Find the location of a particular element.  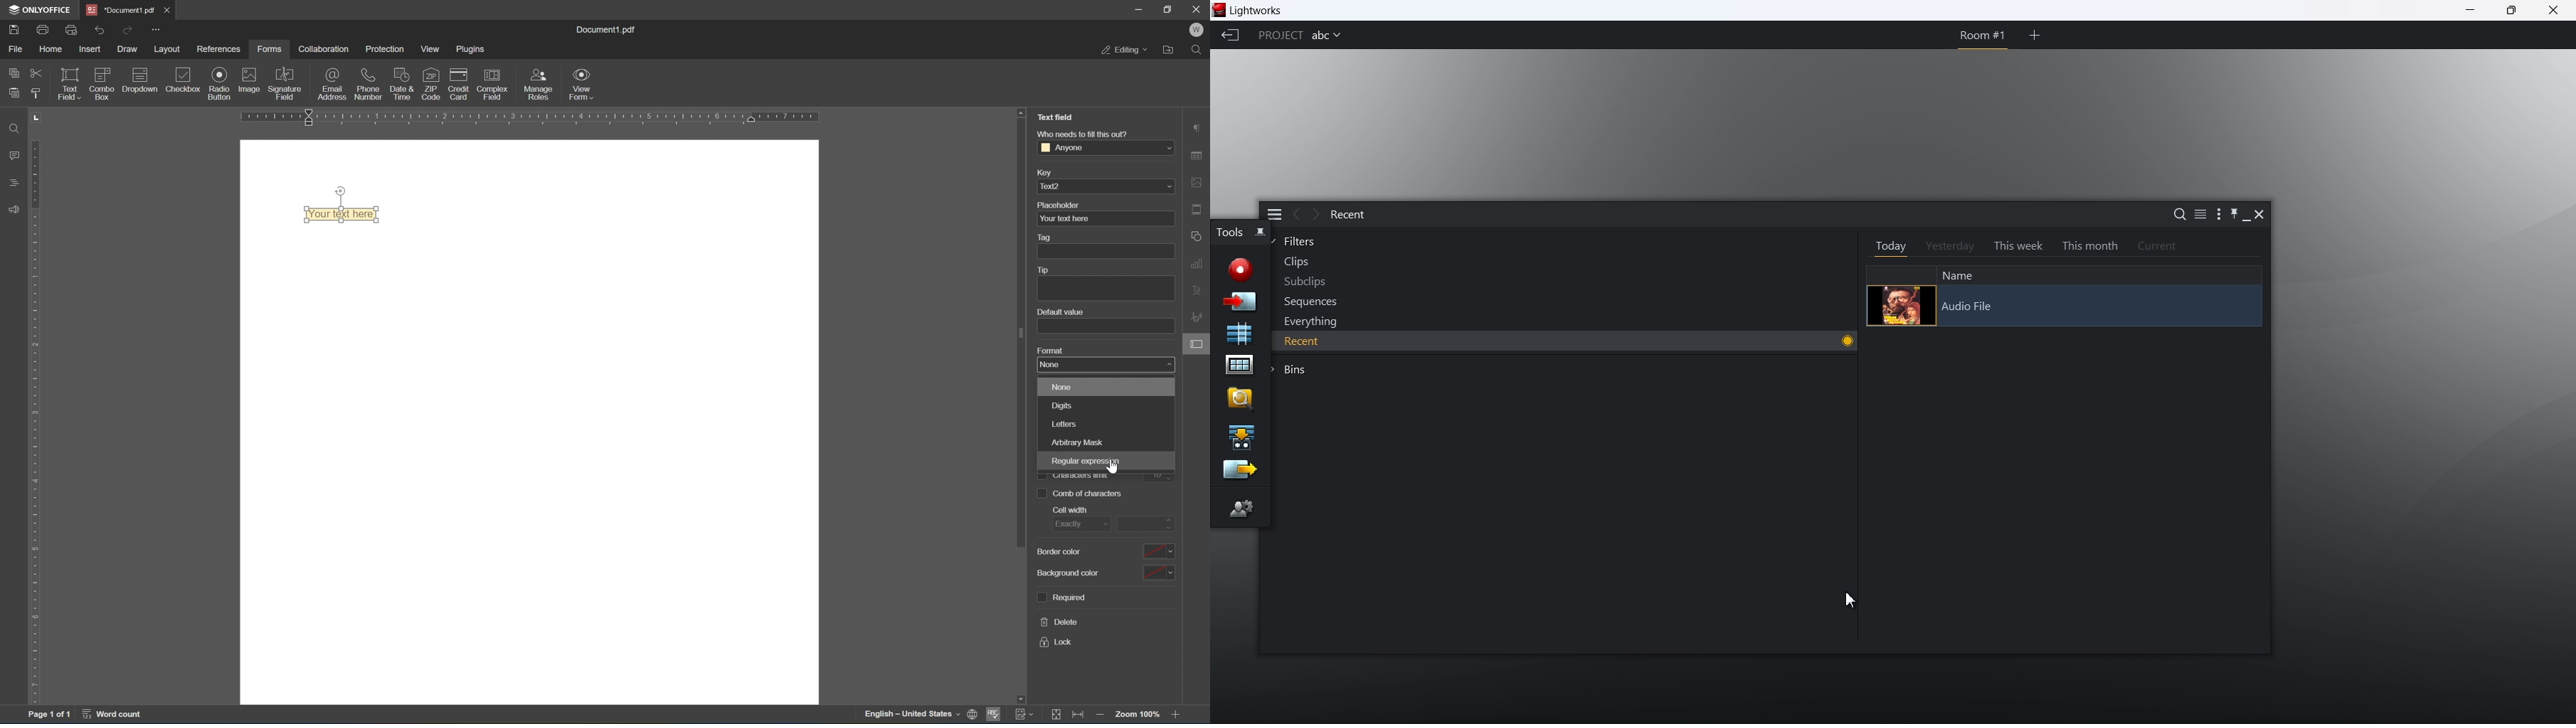

redo is located at coordinates (128, 30).